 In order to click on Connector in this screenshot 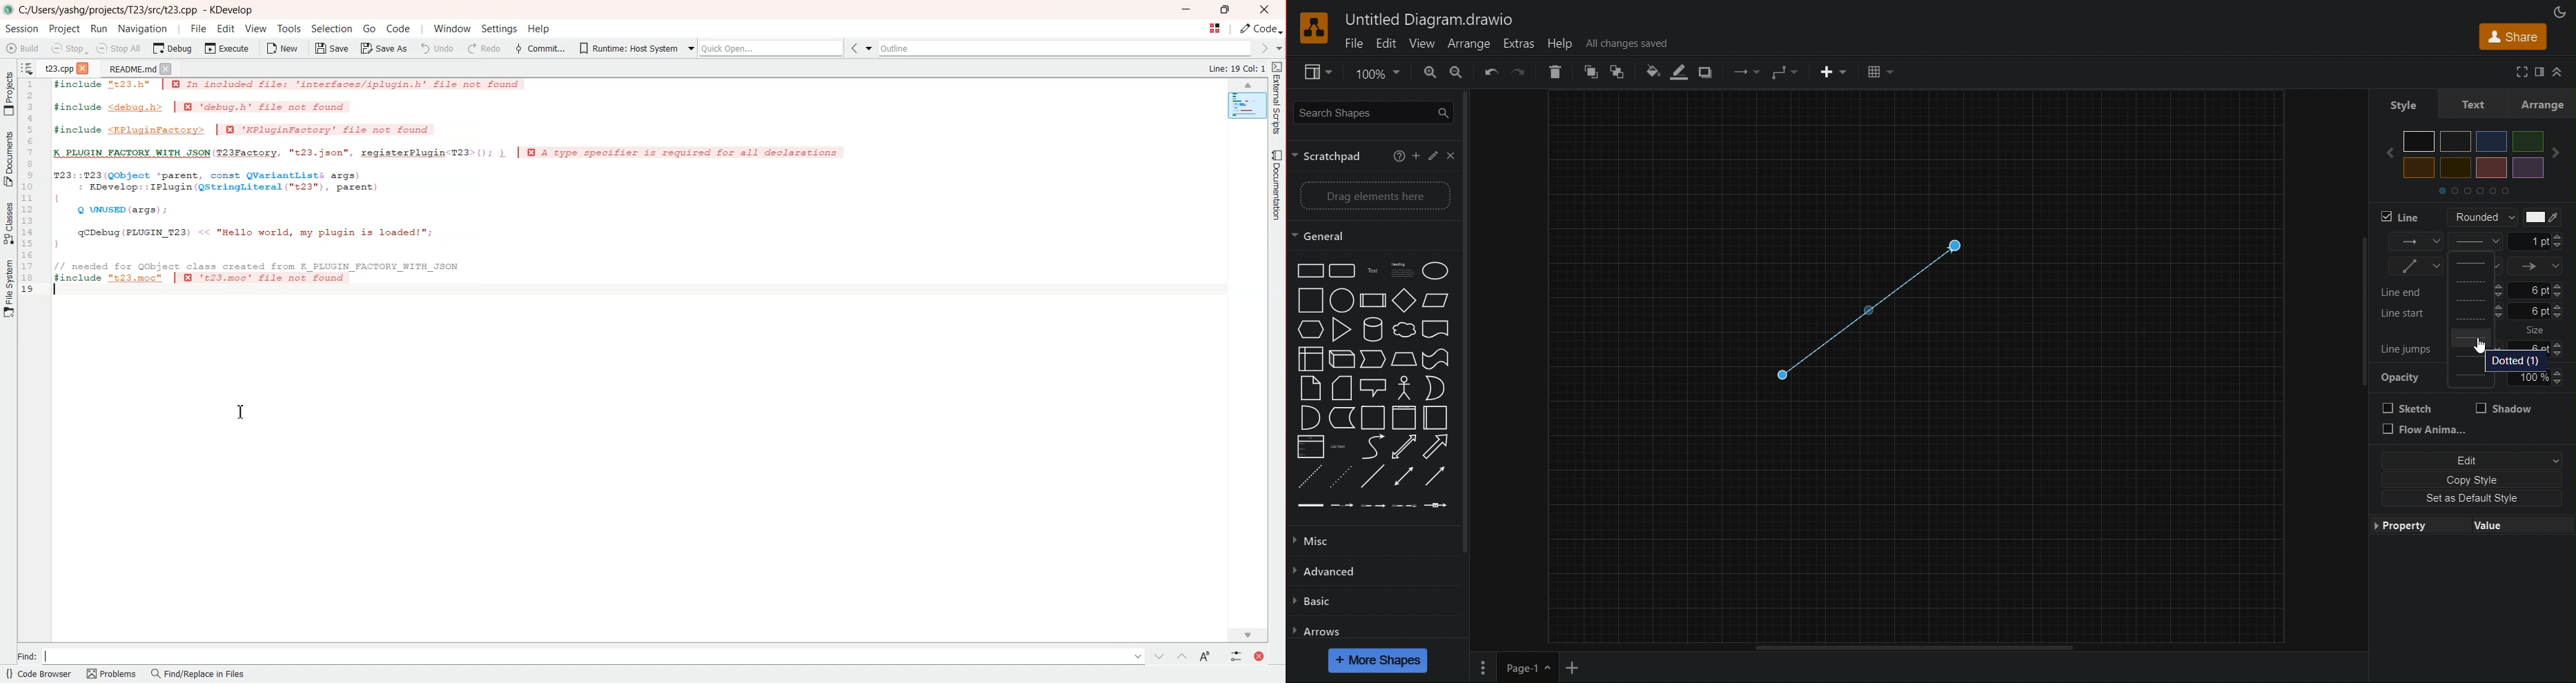, I will do `click(1784, 72)`.